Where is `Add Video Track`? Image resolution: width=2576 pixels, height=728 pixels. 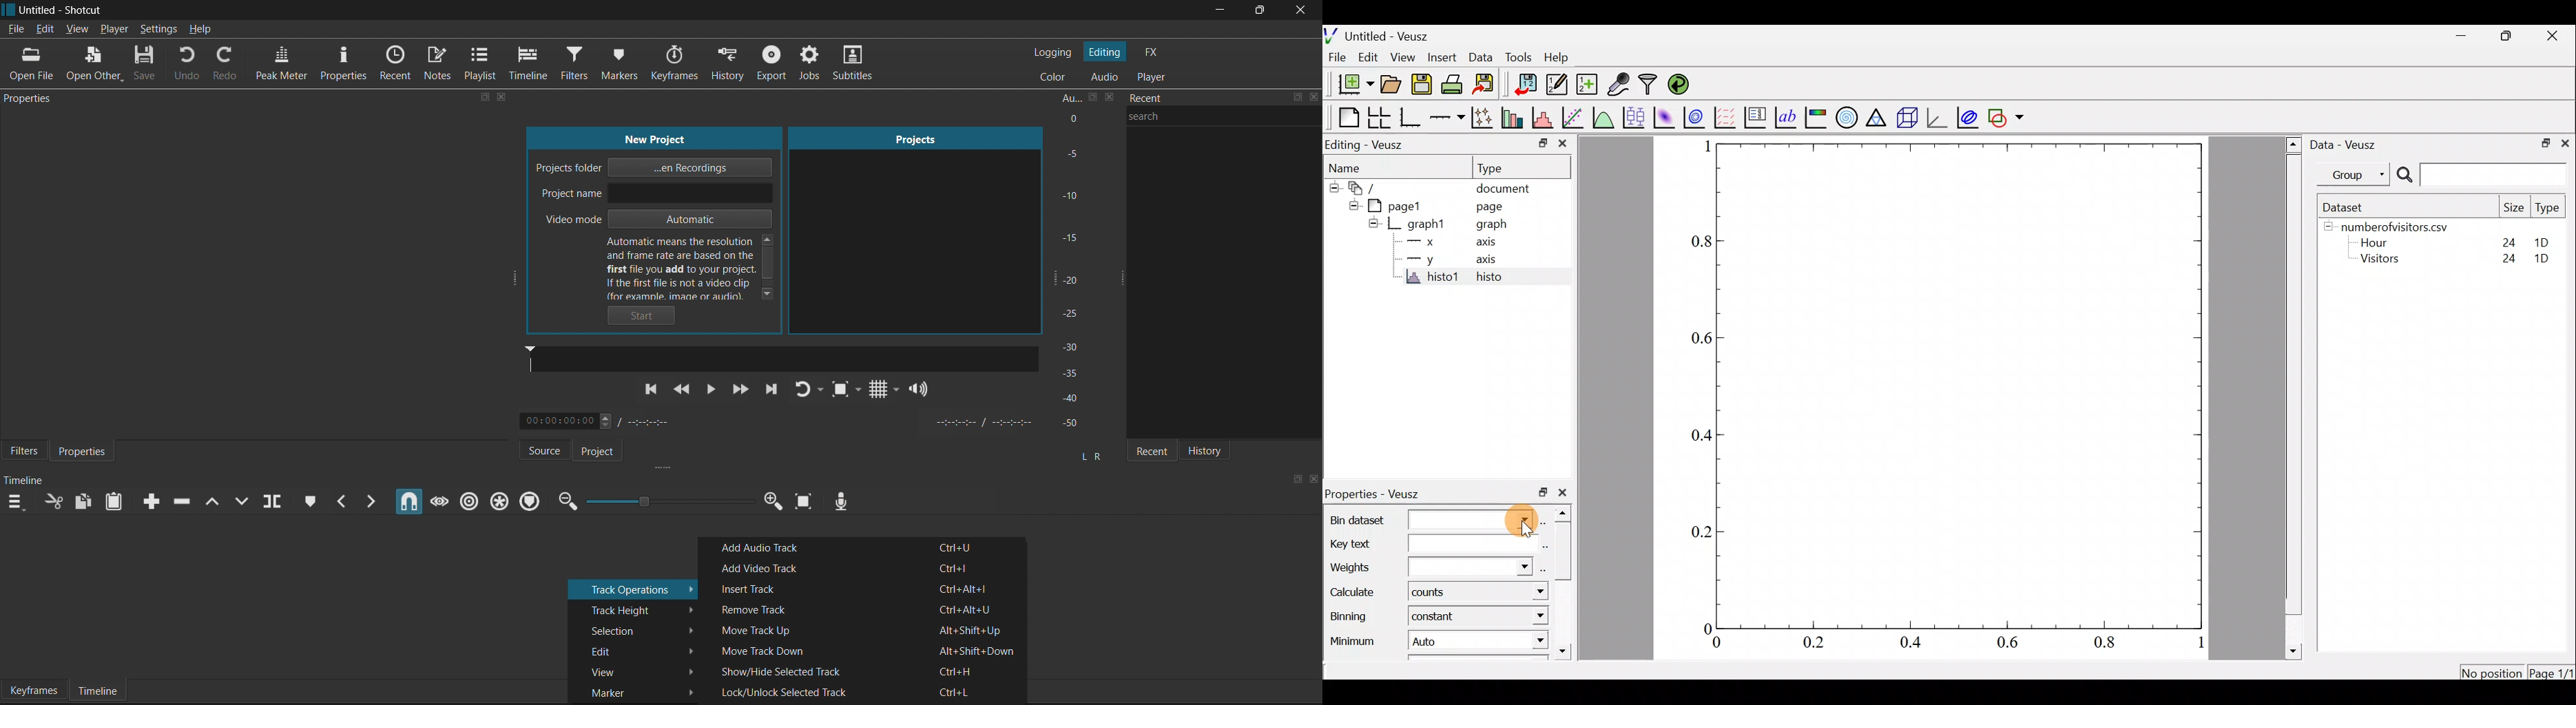
Add Video Track is located at coordinates (866, 568).